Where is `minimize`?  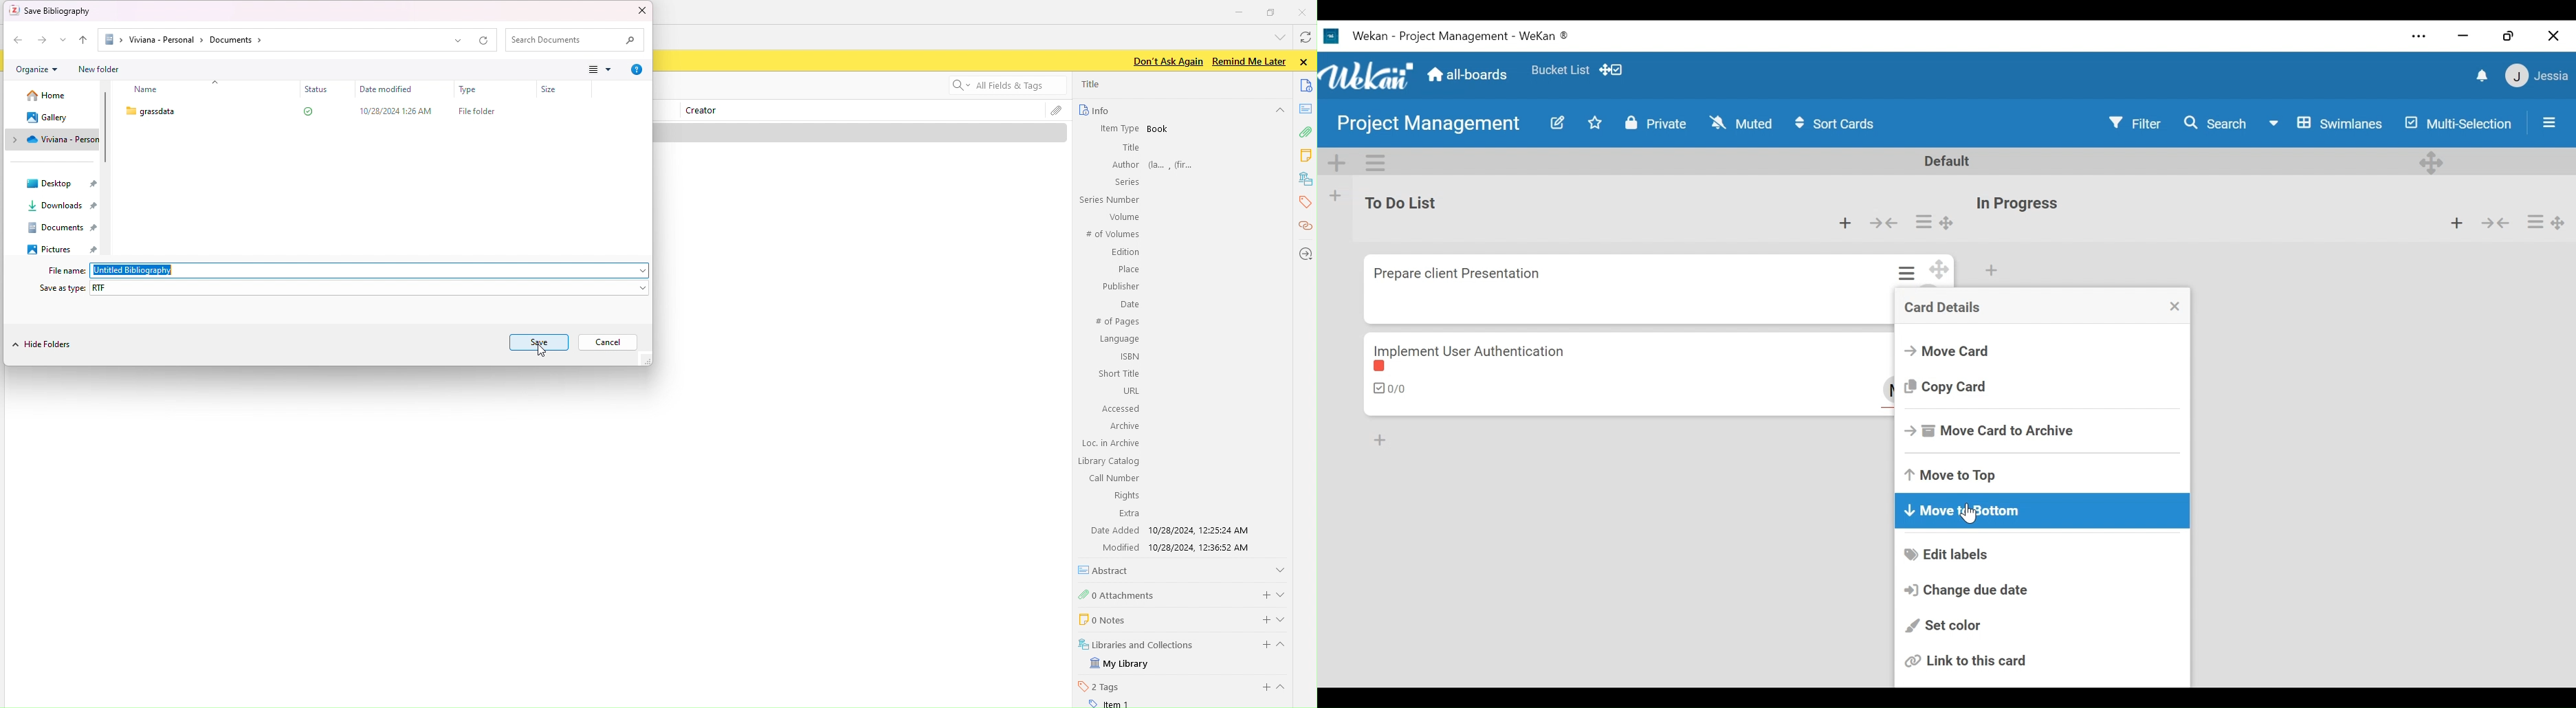 minimize is located at coordinates (2463, 37).